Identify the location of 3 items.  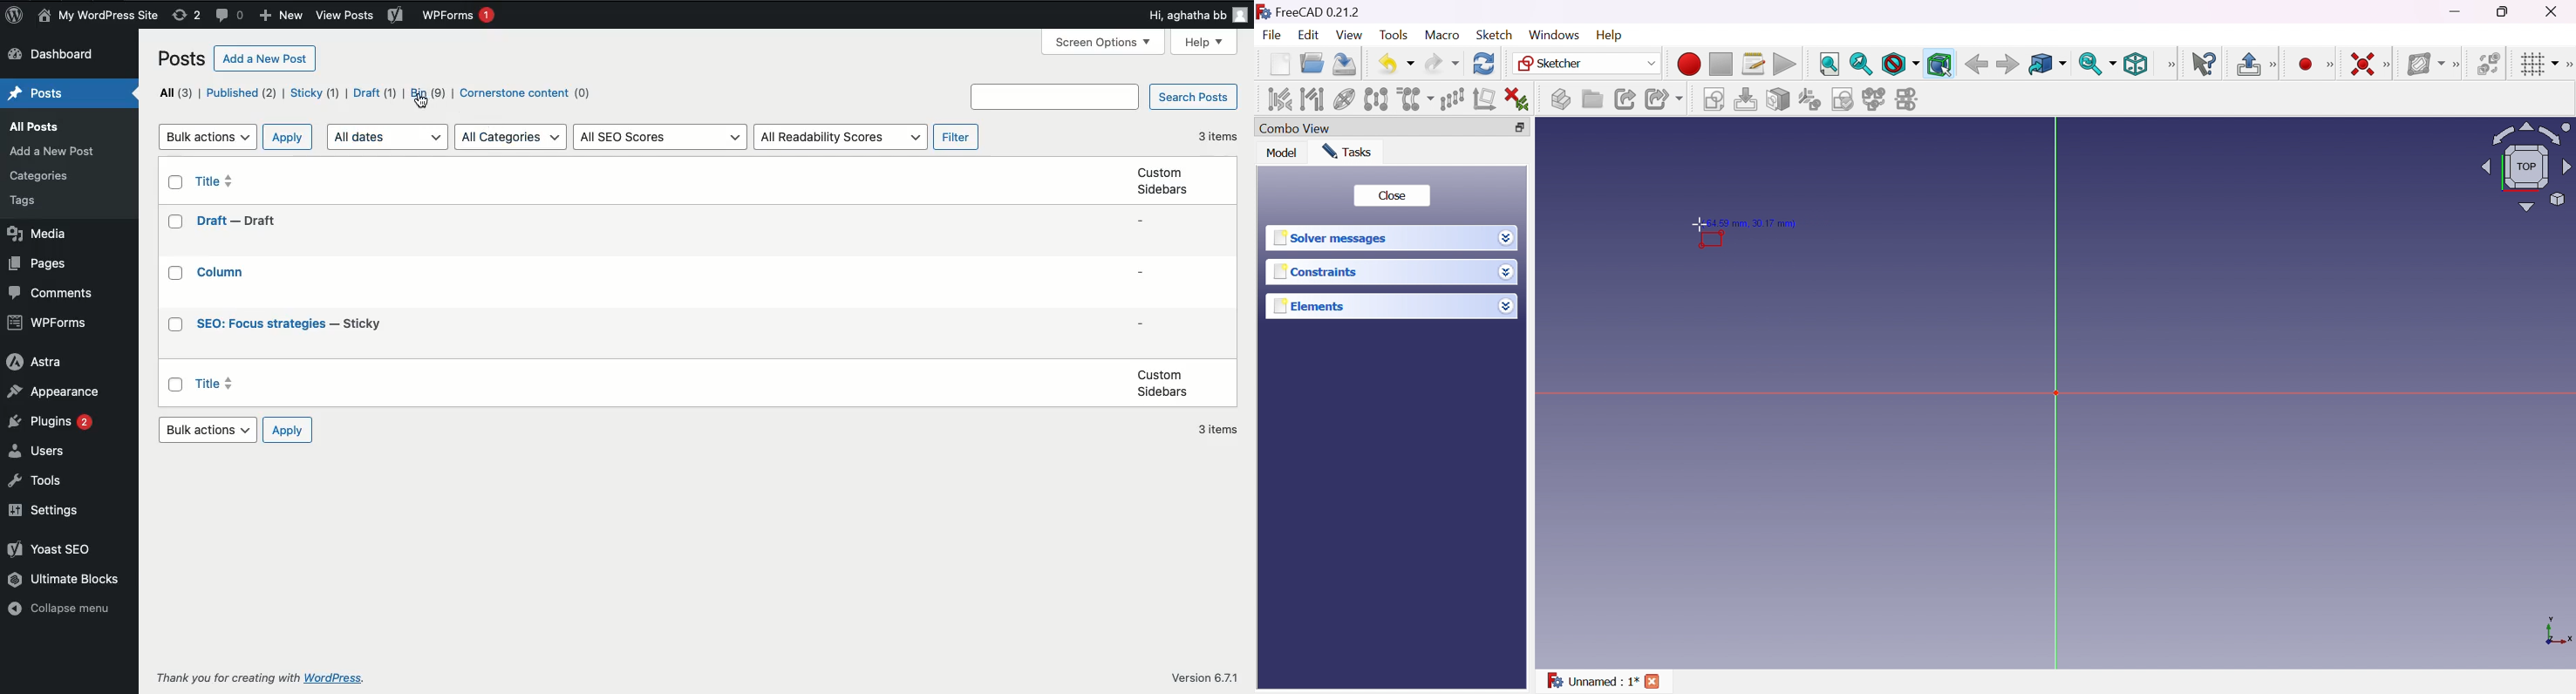
(1218, 429).